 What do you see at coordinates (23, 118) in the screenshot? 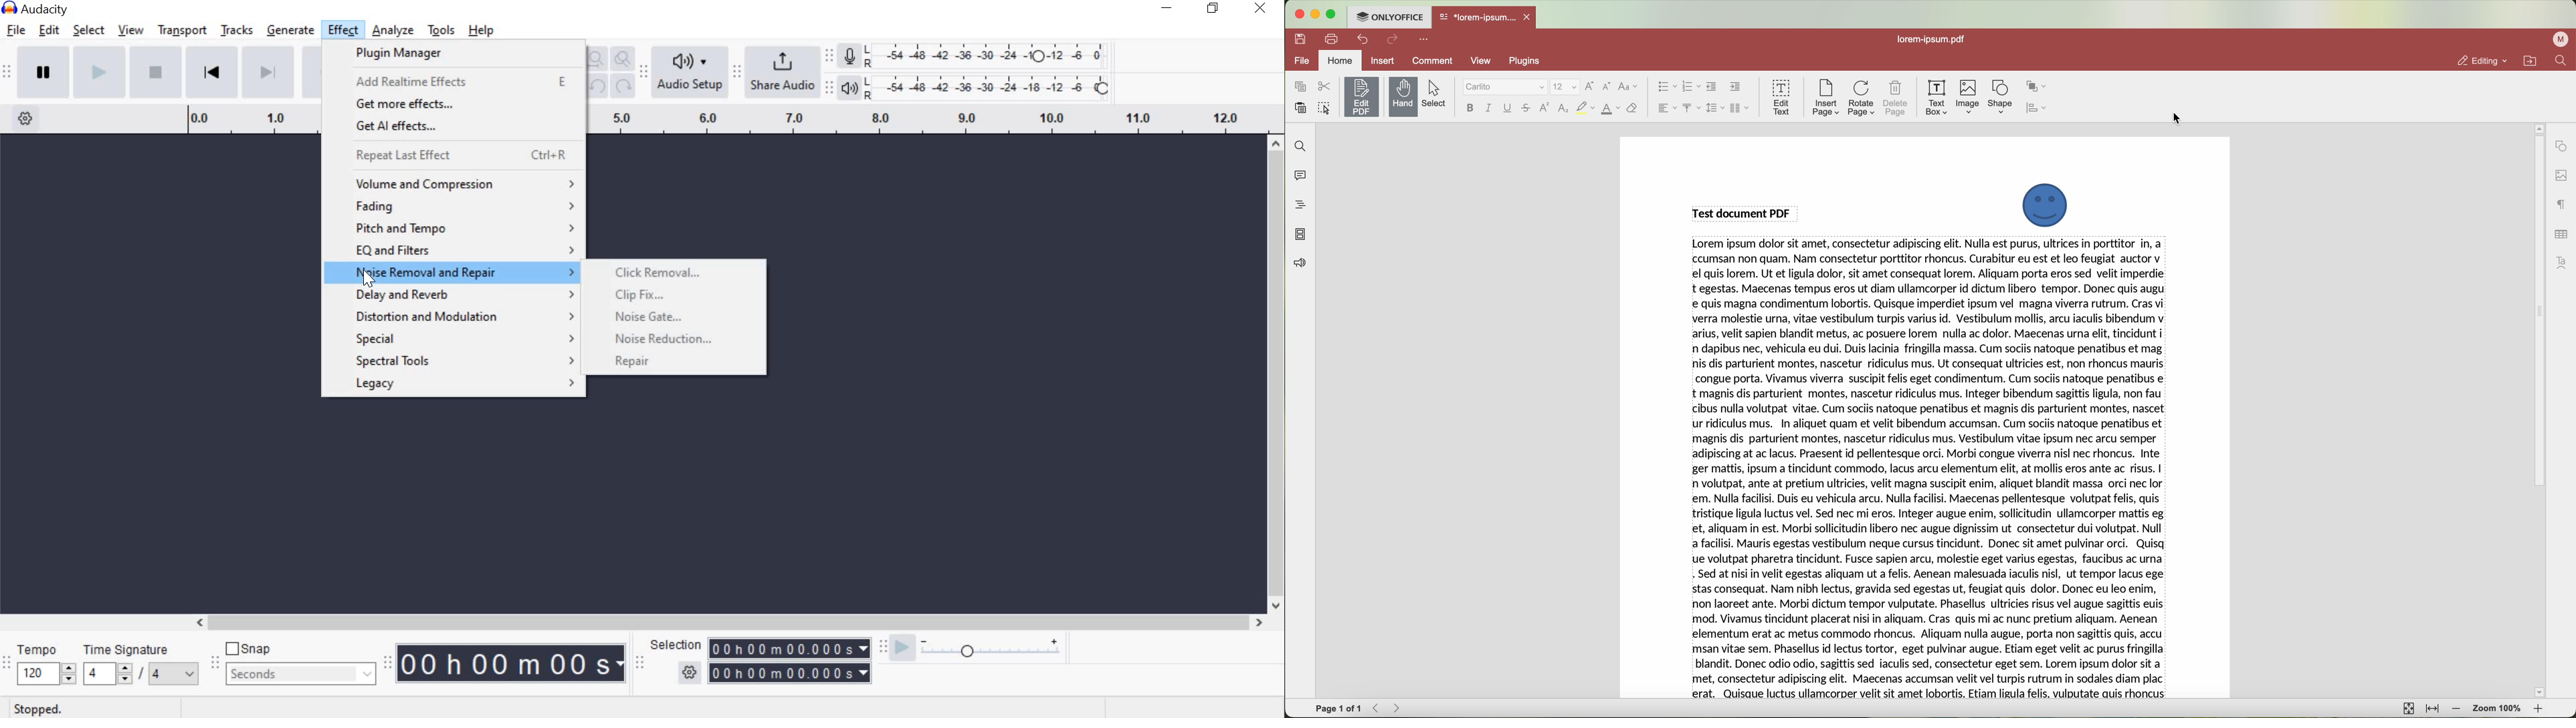
I see `Timeline Options` at bounding box center [23, 118].